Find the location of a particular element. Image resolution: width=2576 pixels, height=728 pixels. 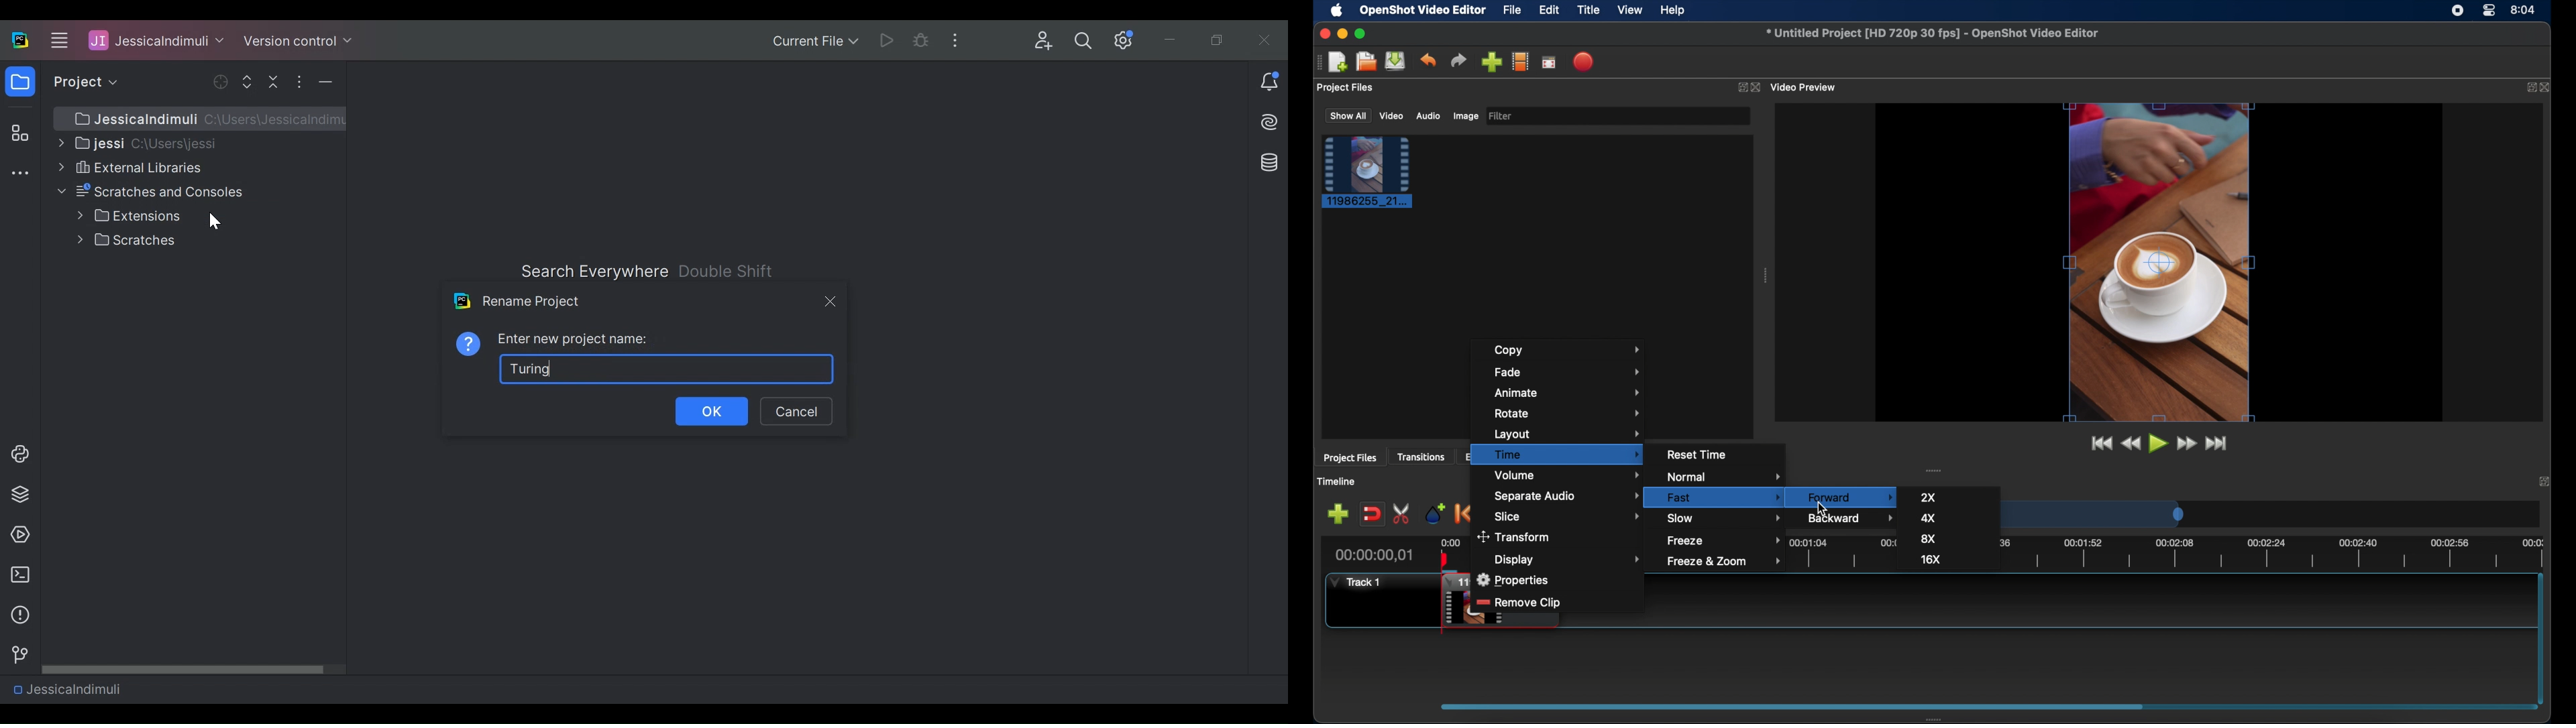

add marker is located at coordinates (1436, 514).